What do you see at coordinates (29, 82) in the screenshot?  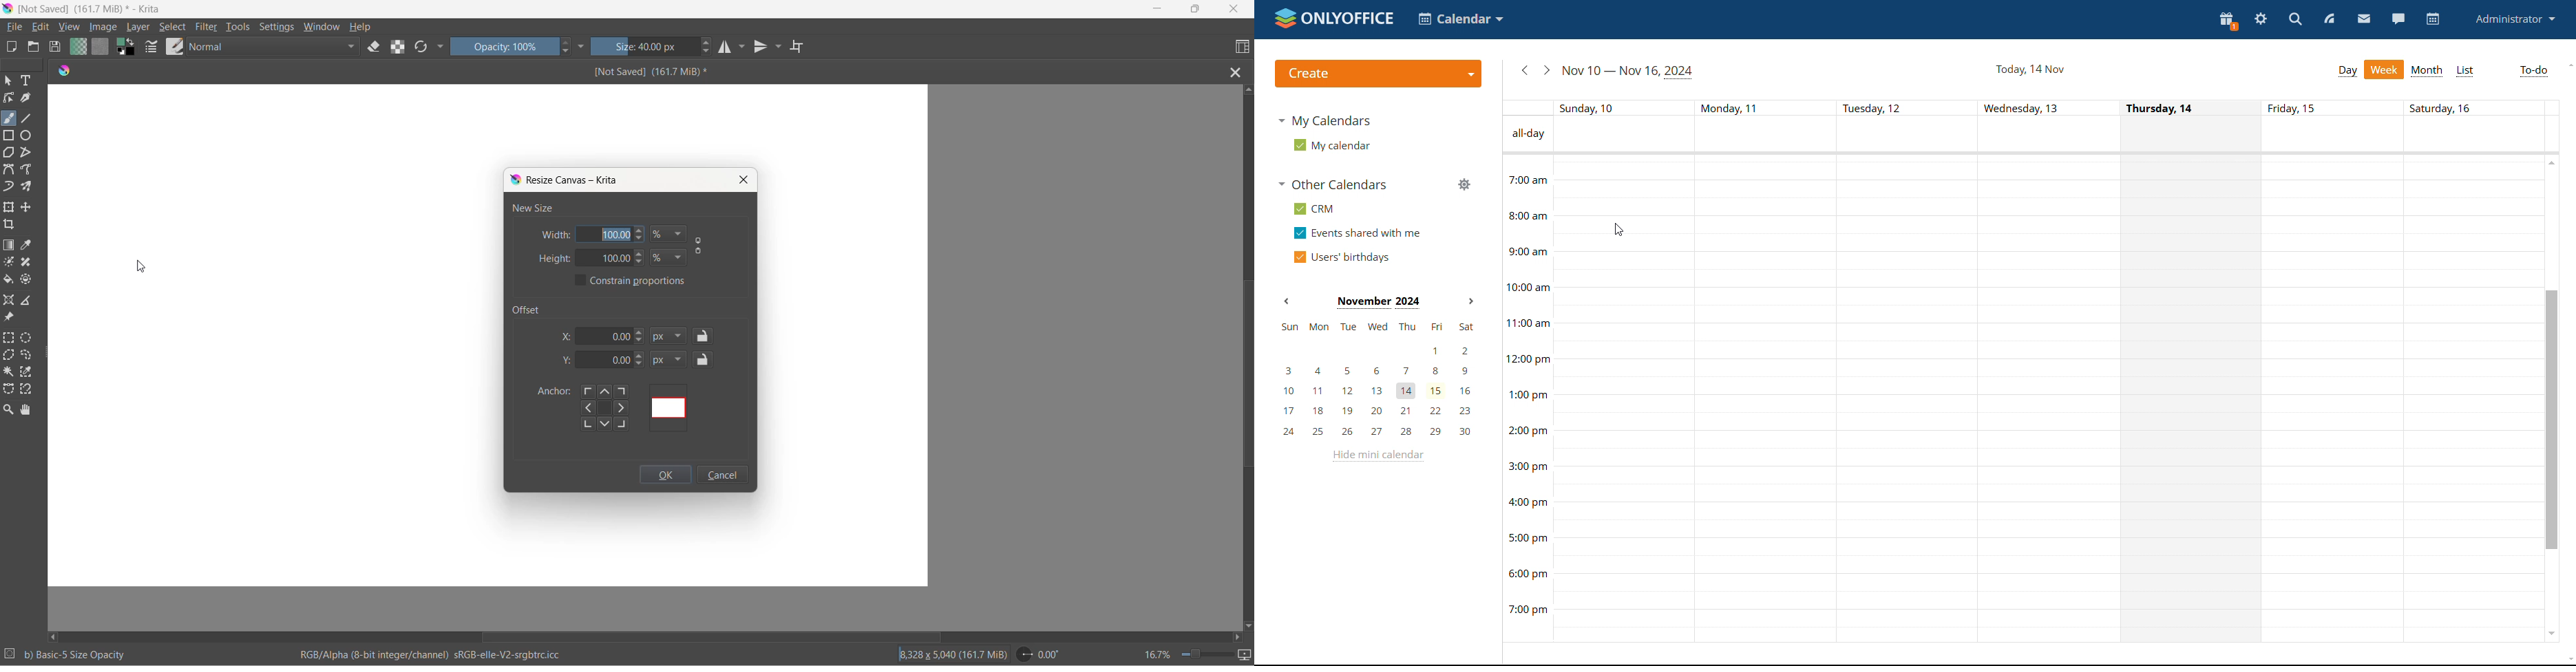 I see `text tool` at bounding box center [29, 82].